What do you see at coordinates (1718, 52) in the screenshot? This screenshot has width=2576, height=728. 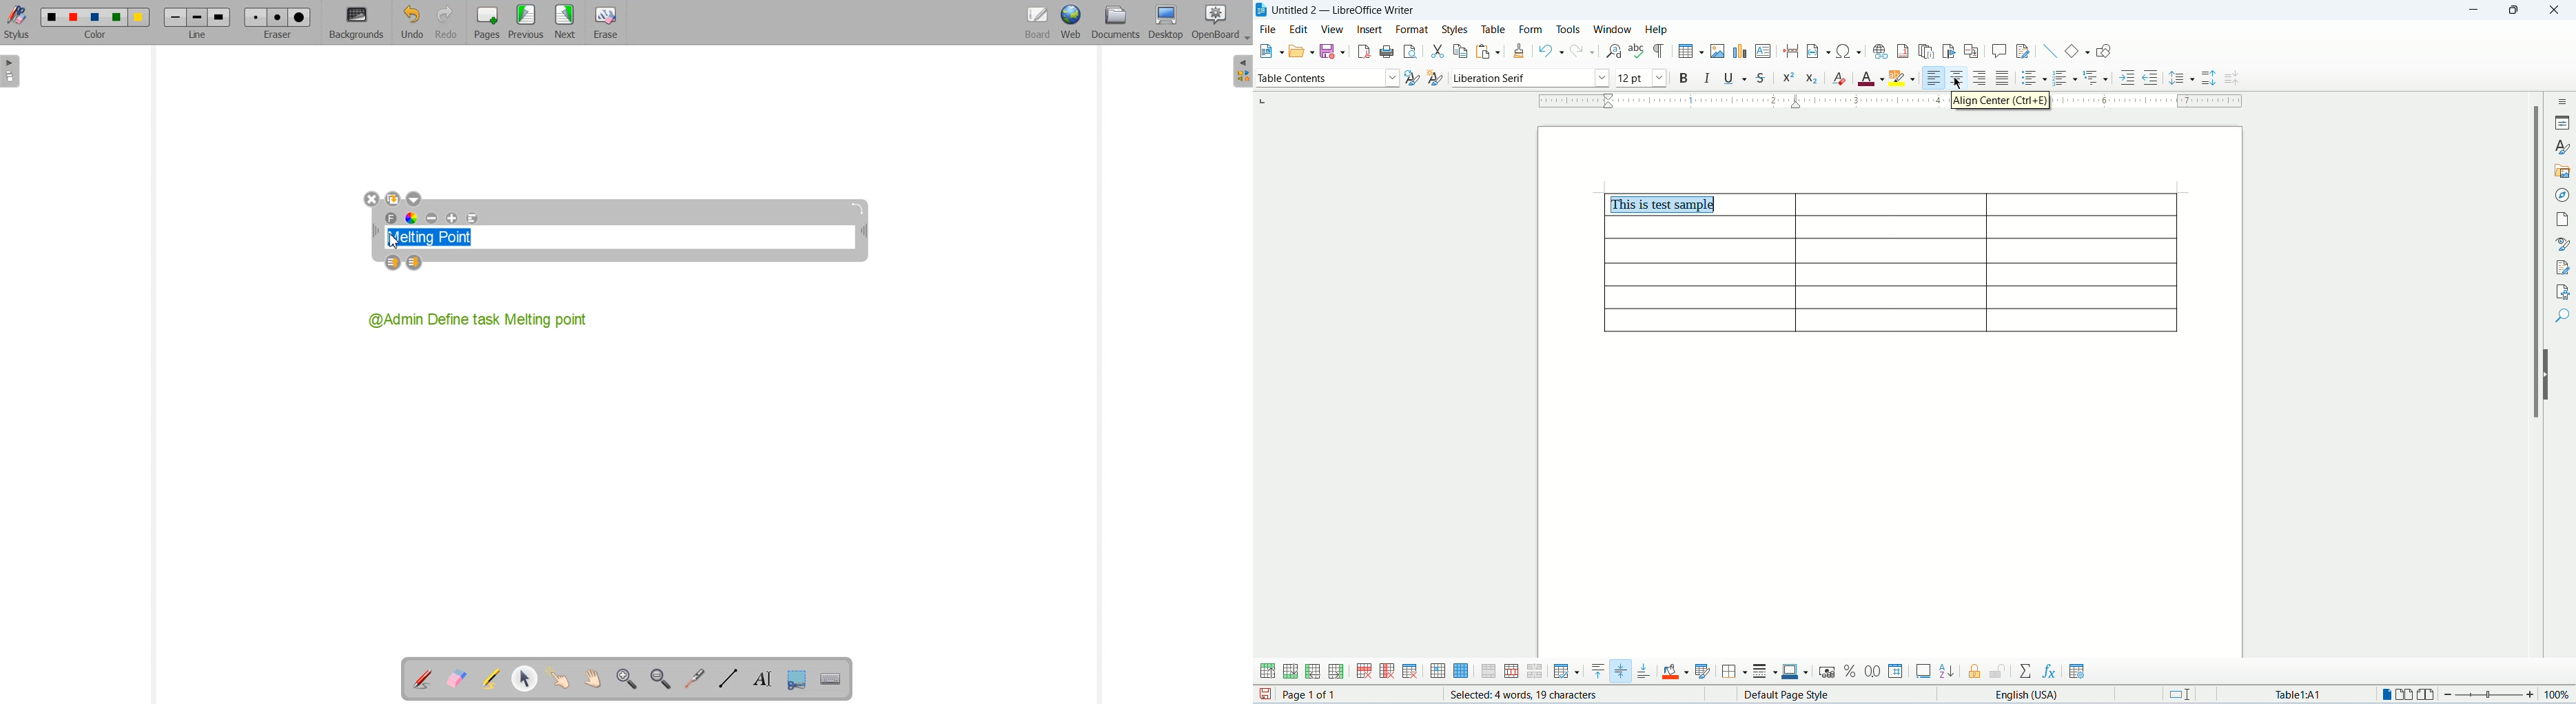 I see `insert image` at bounding box center [1718, 52].